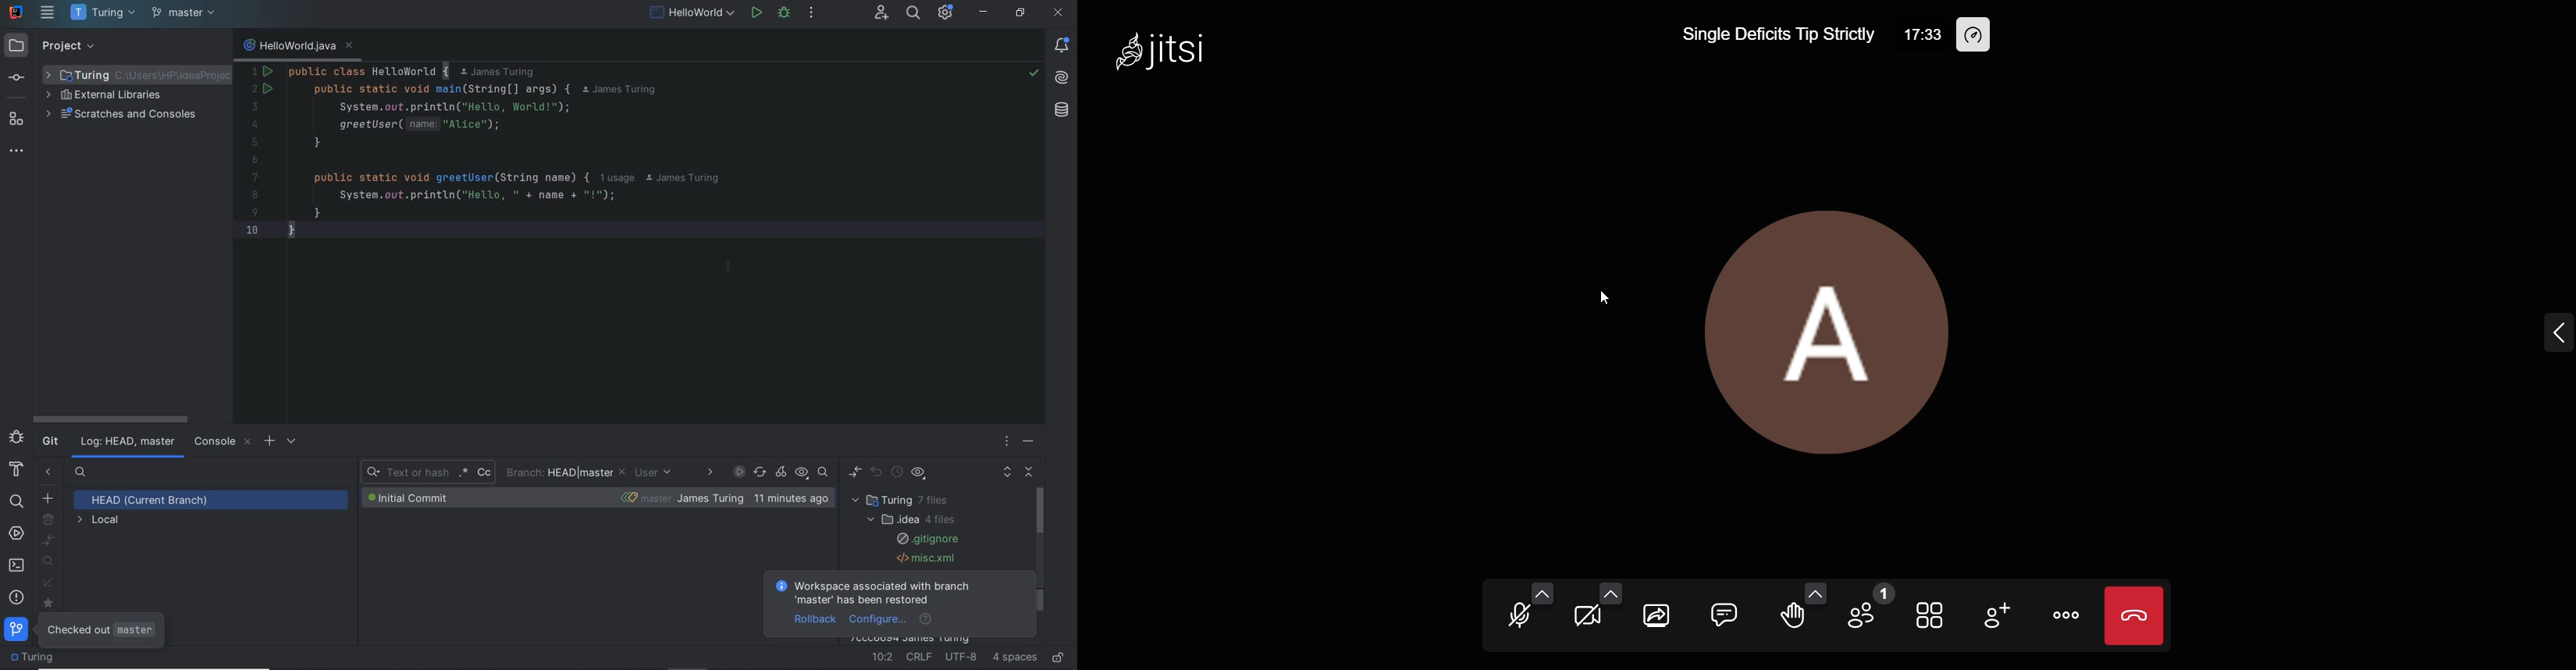 The image size is (2576, 672). What do you see at coordinates (1031, 473) in the screenshot?
I see `collapse all` at bounding box center [1031, 473].